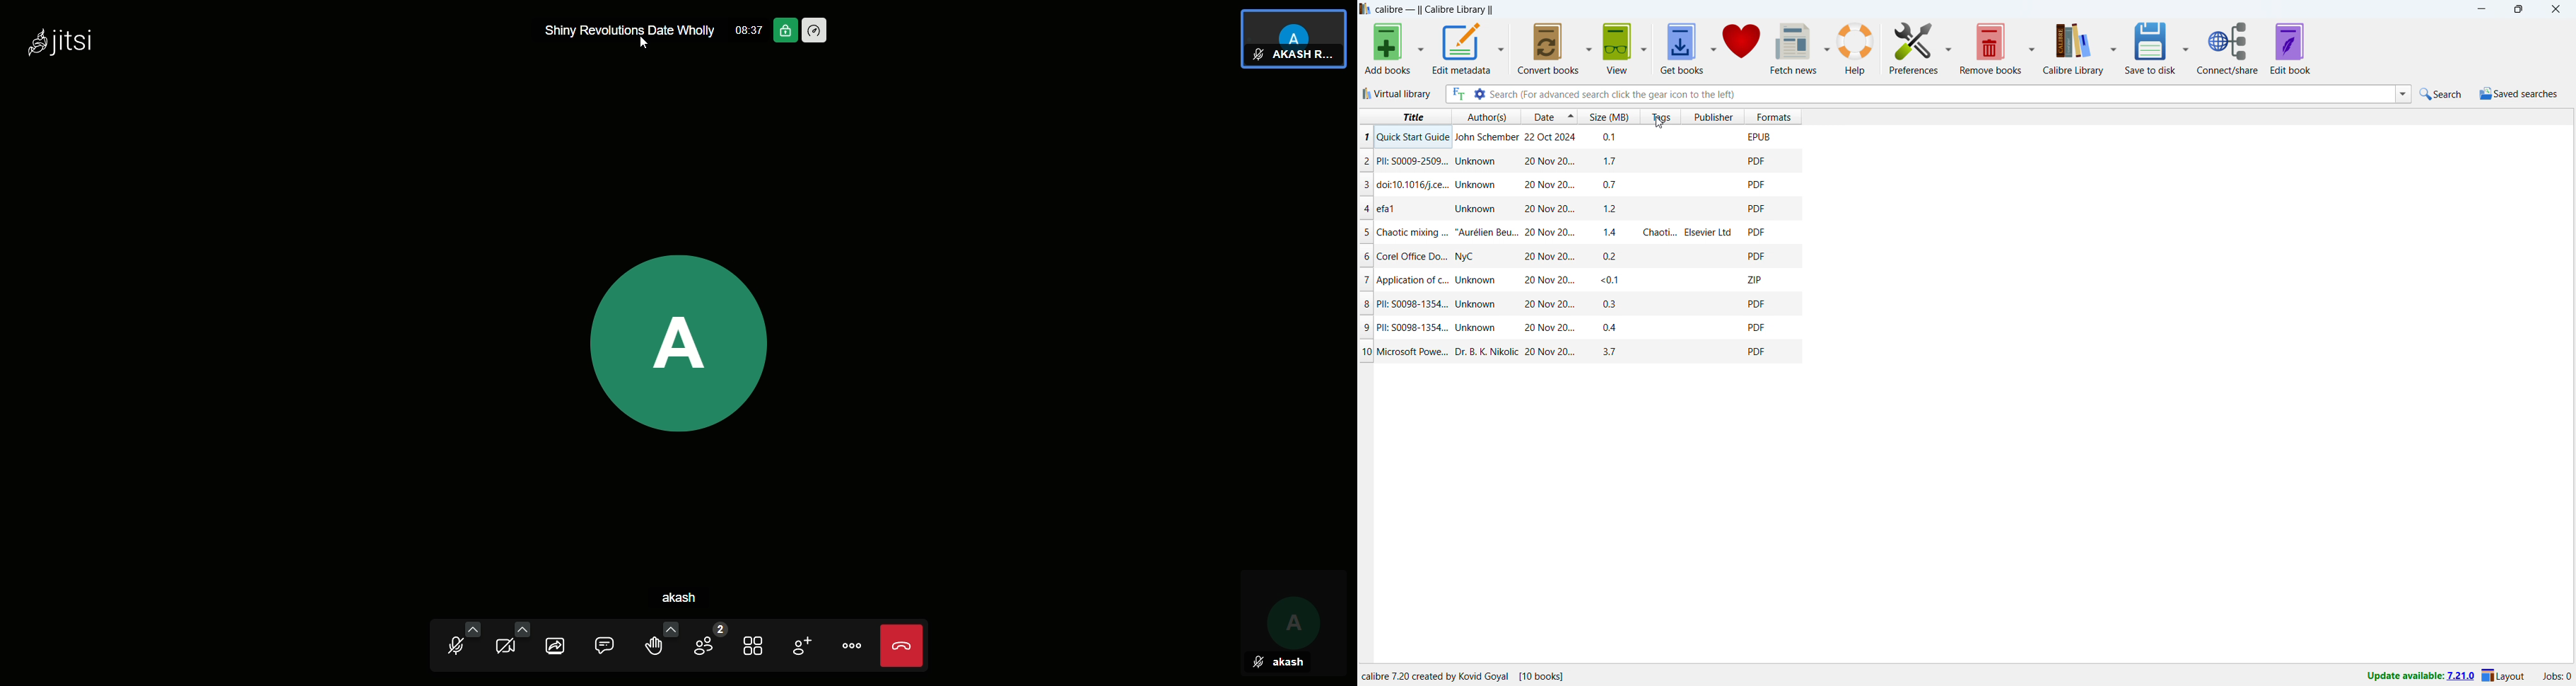 The image size is (2576, 700). Describe the element at coordinates (1943, 95) in the screenshot. I see `enter search string` at that location.